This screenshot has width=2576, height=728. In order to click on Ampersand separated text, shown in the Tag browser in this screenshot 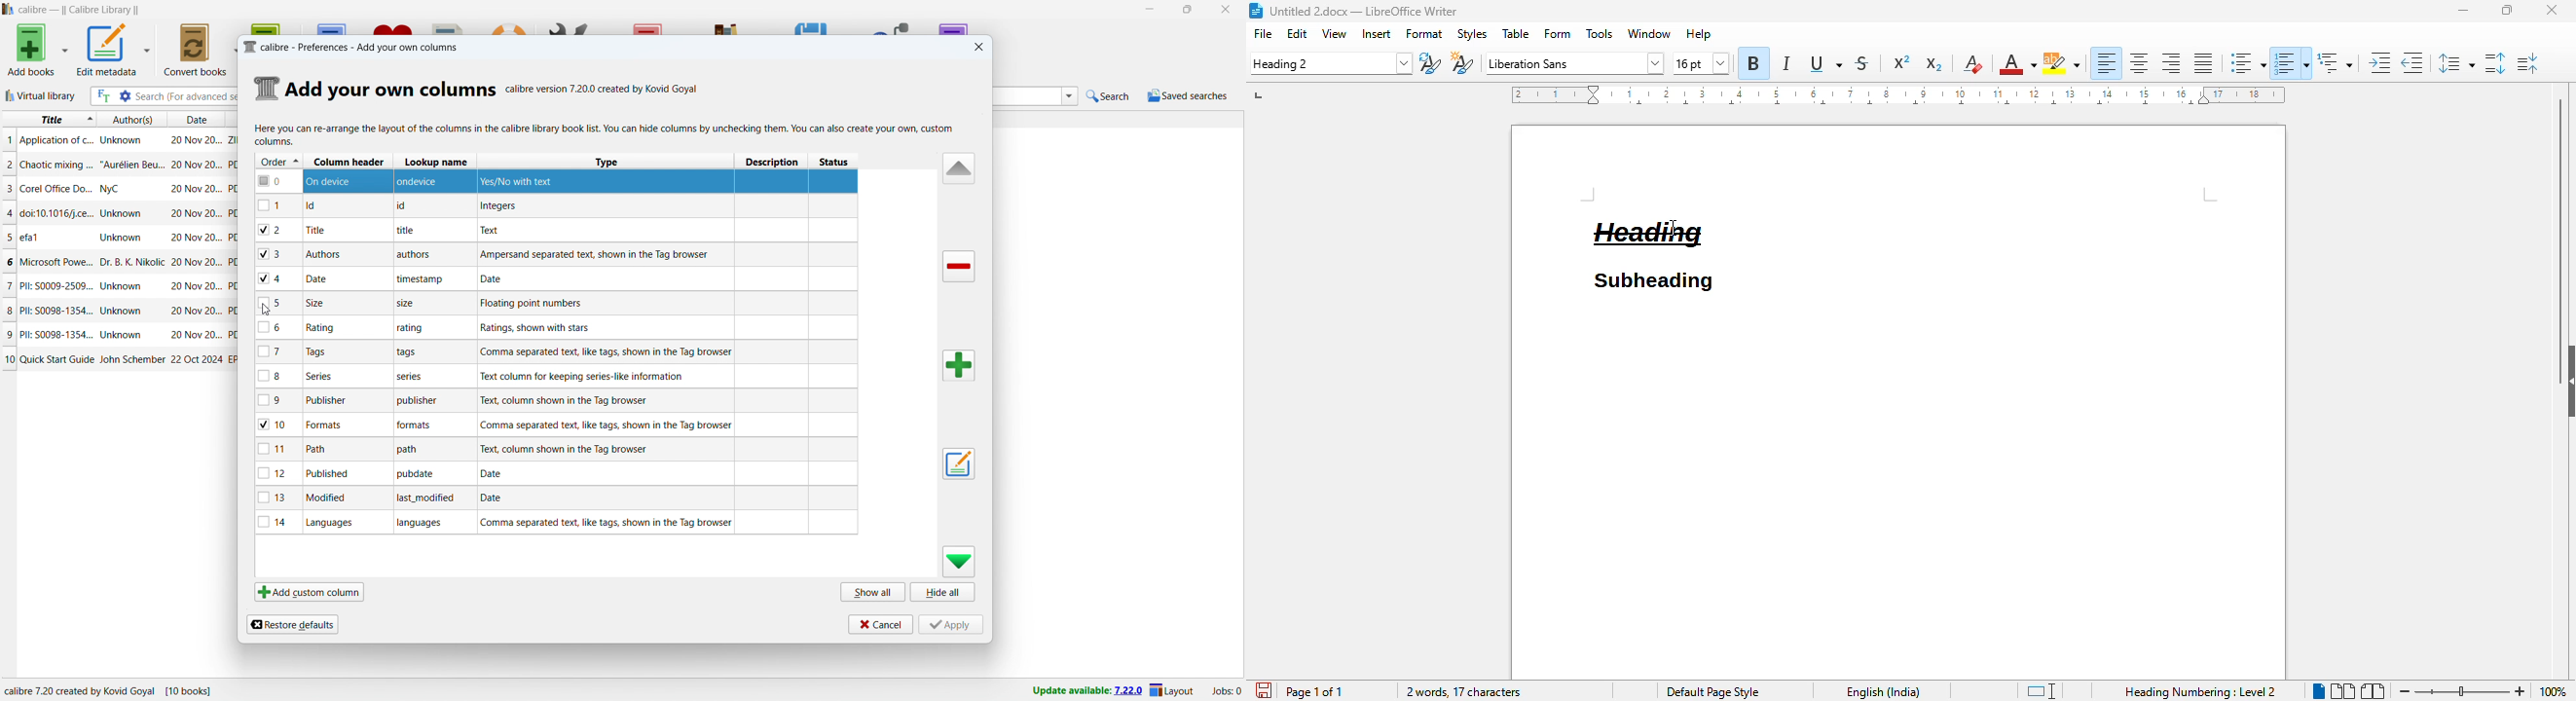, I will do `click(597, 254)`.